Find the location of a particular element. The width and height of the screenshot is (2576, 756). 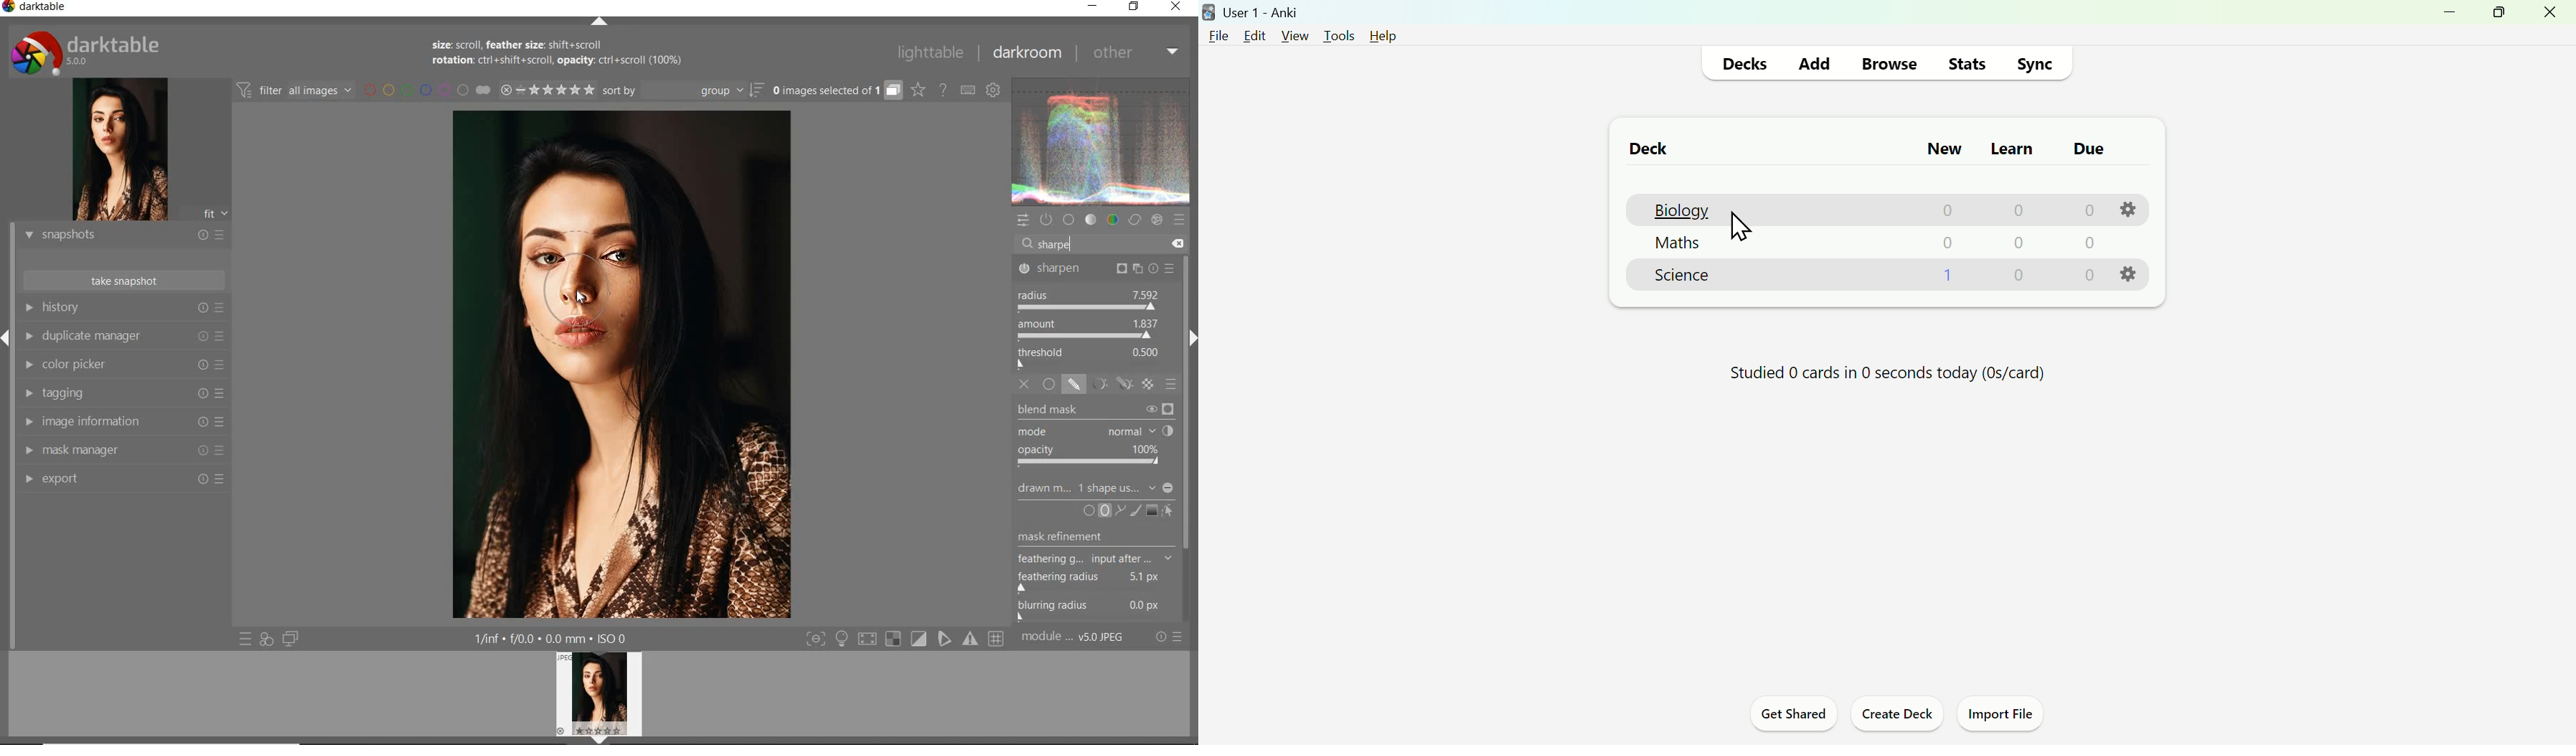

Sync is located at coordinates (2034, 64).